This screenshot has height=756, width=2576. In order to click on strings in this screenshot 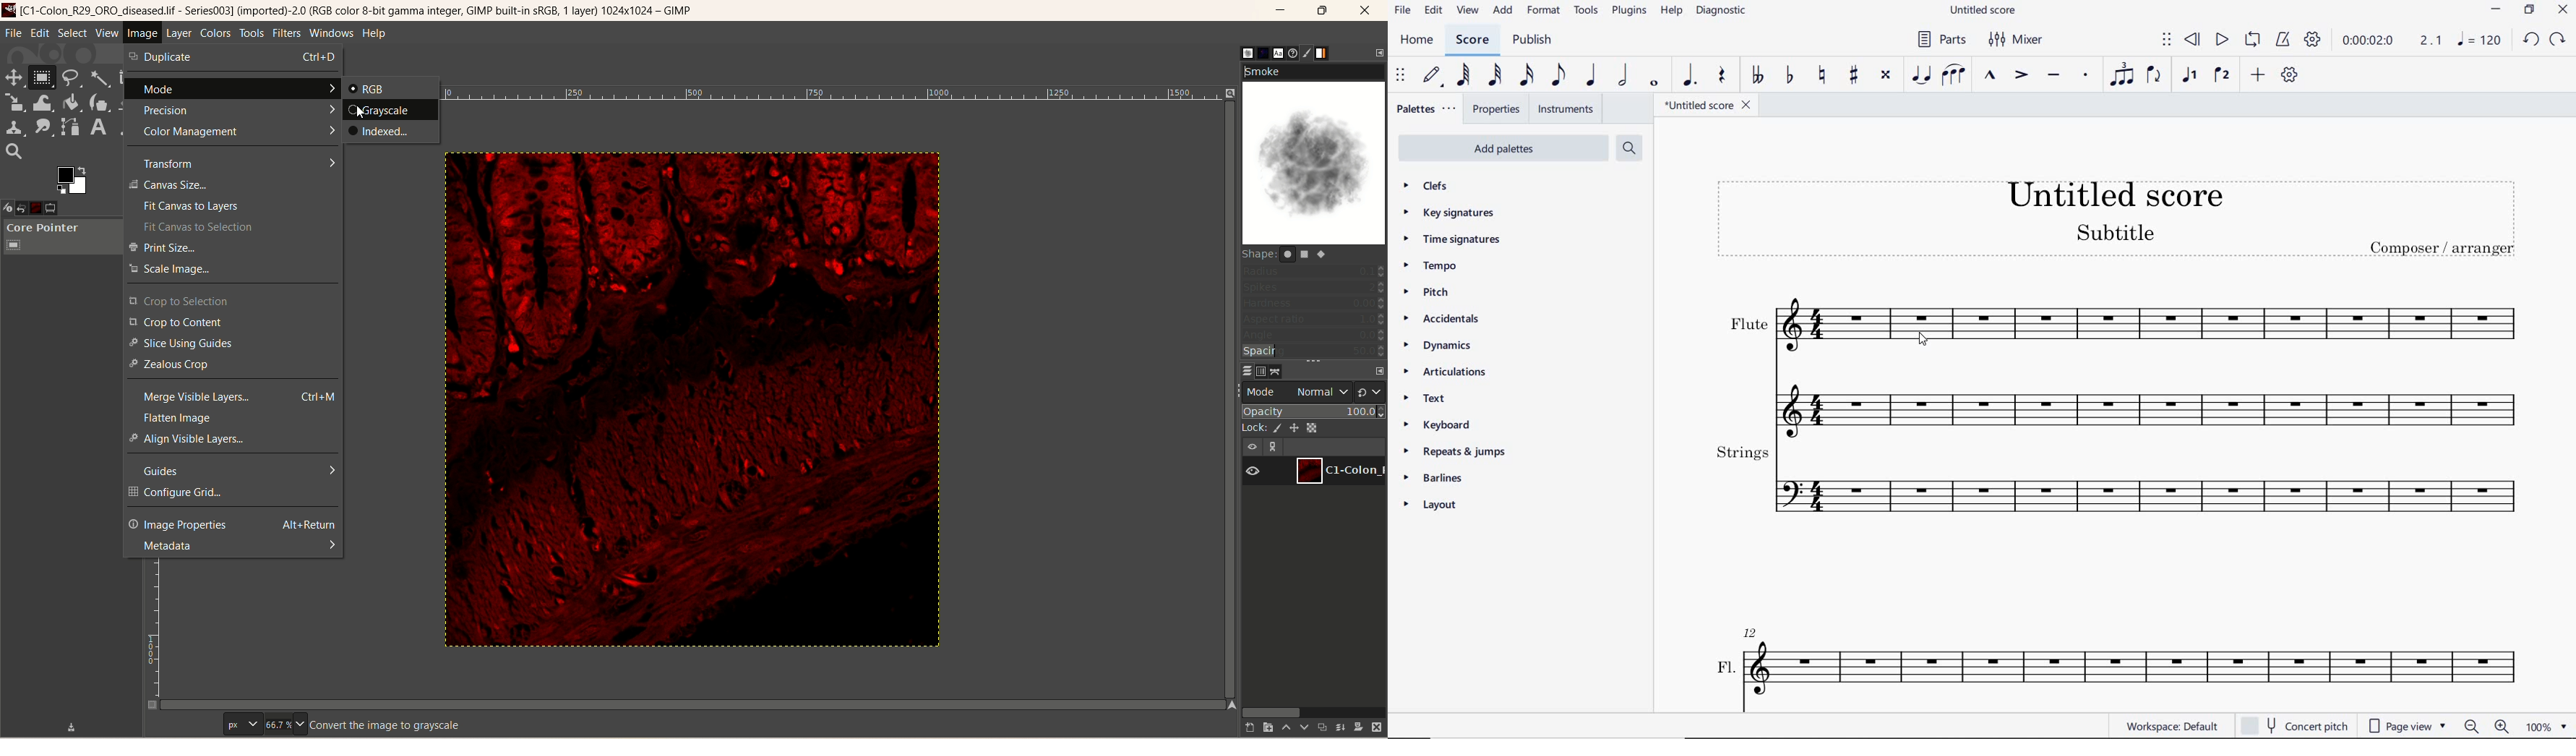, I will do `click(2117, 483)`.